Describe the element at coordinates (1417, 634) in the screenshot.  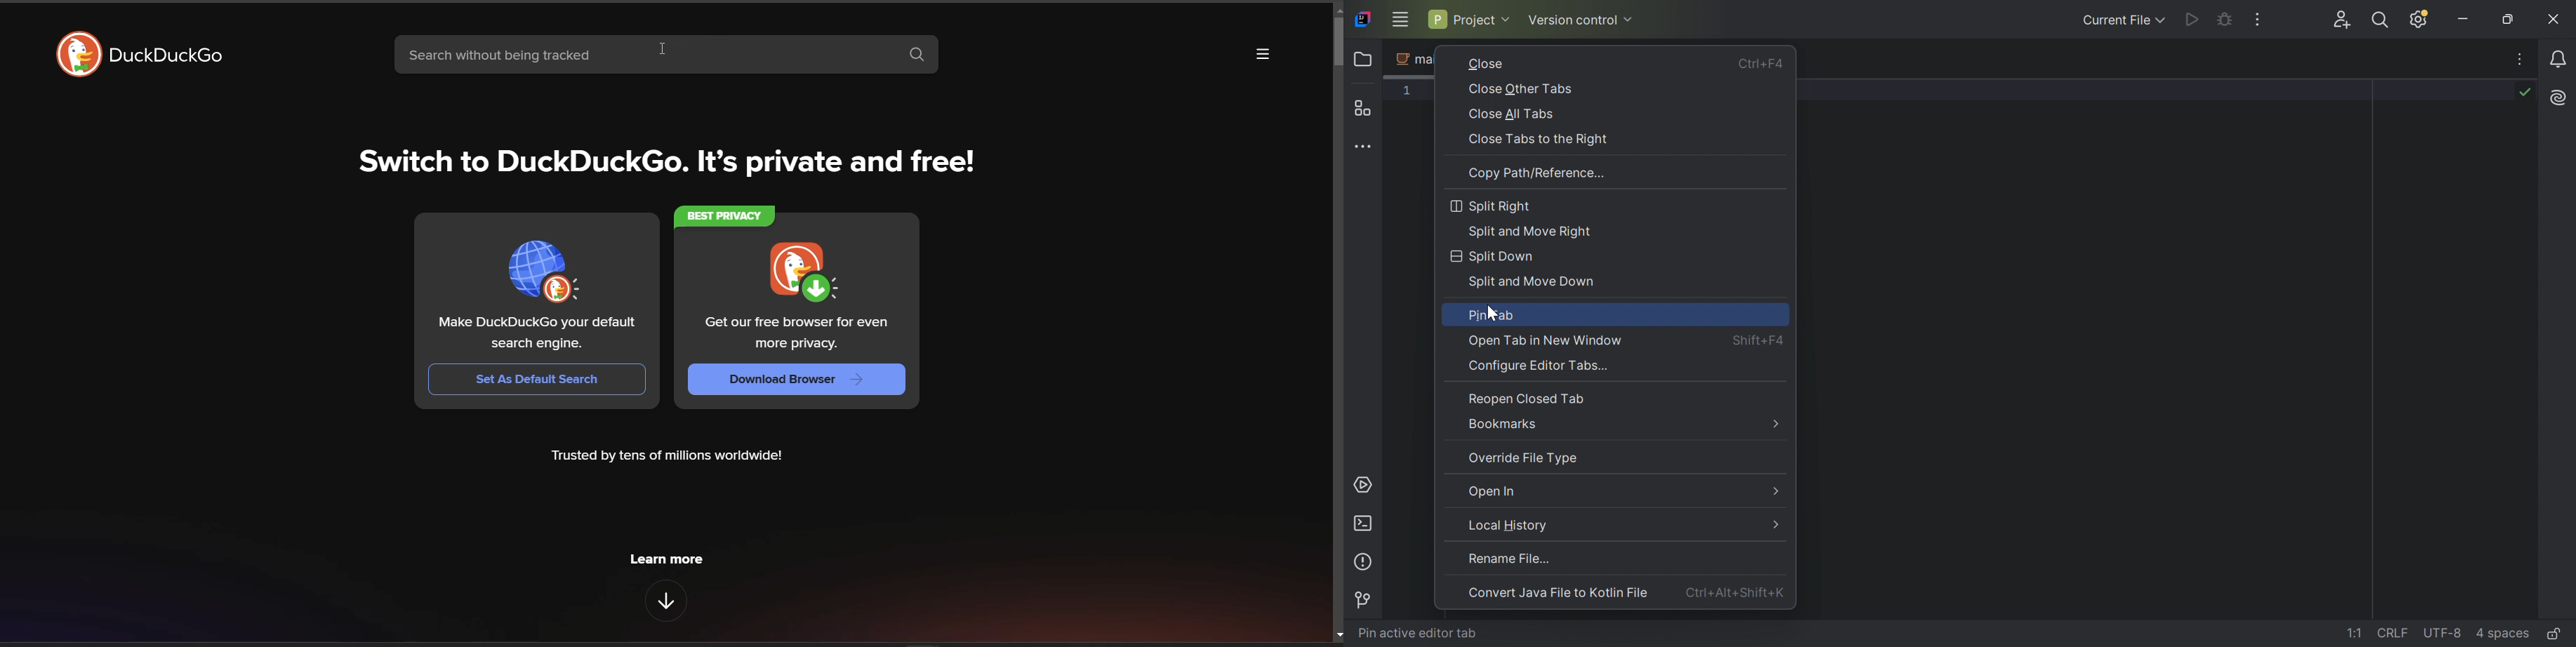
I see `pin active editor tab` at that location.